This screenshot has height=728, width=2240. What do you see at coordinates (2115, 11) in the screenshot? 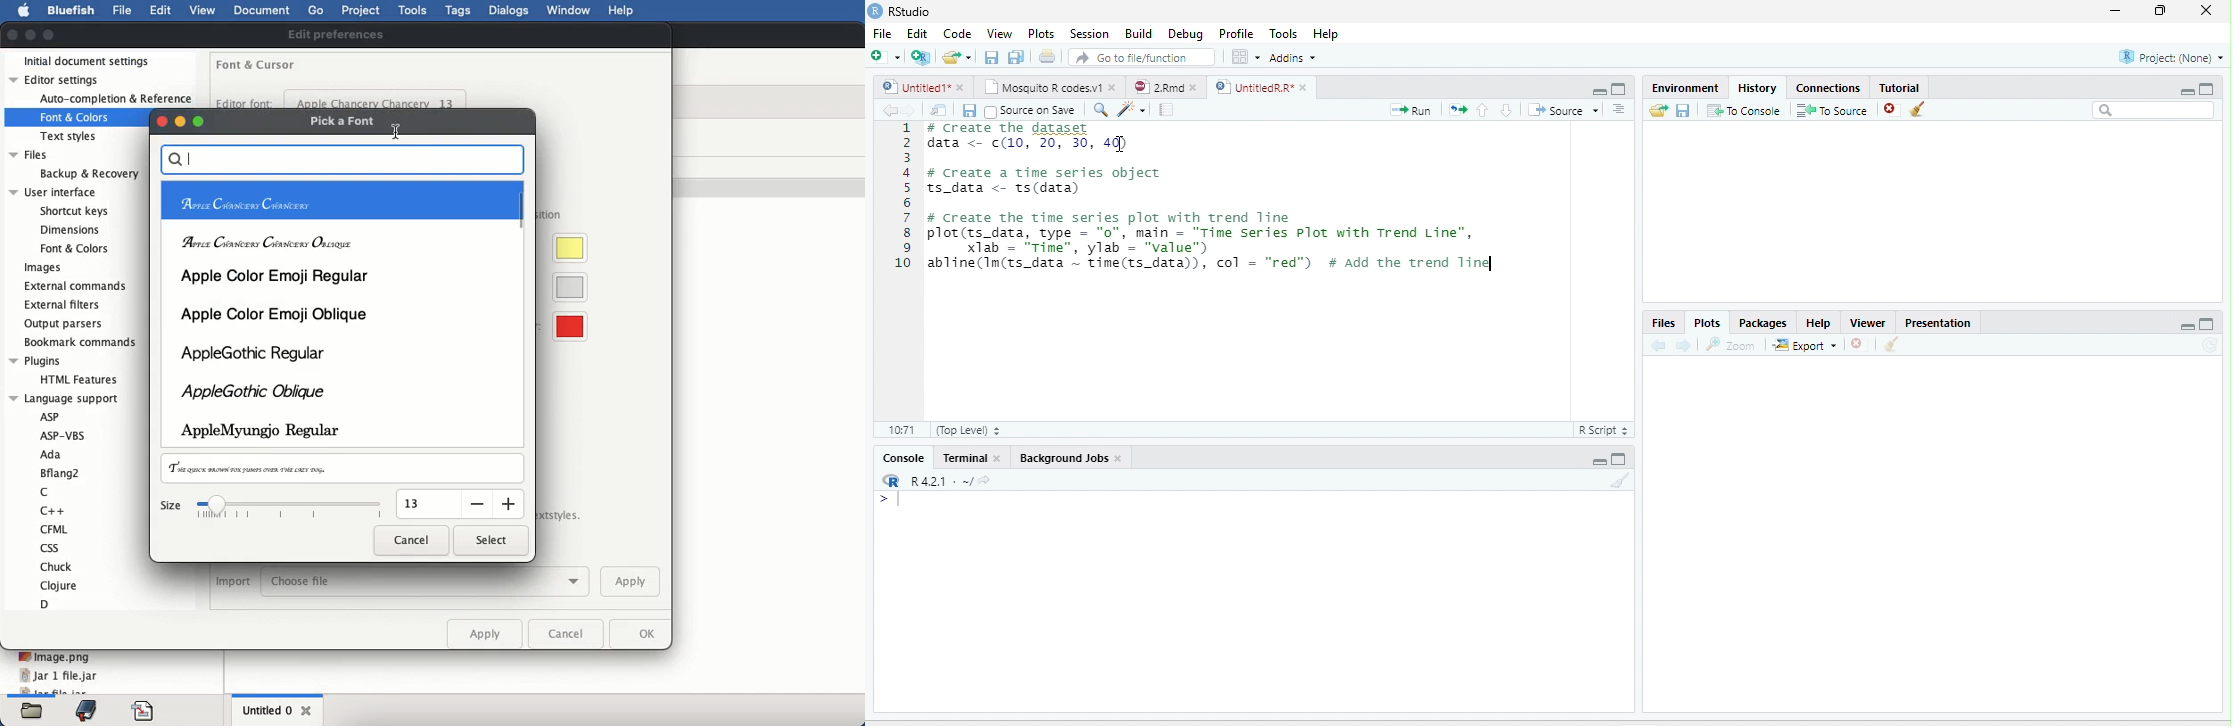
I see `minimize` at bounding box center [2115, 11].